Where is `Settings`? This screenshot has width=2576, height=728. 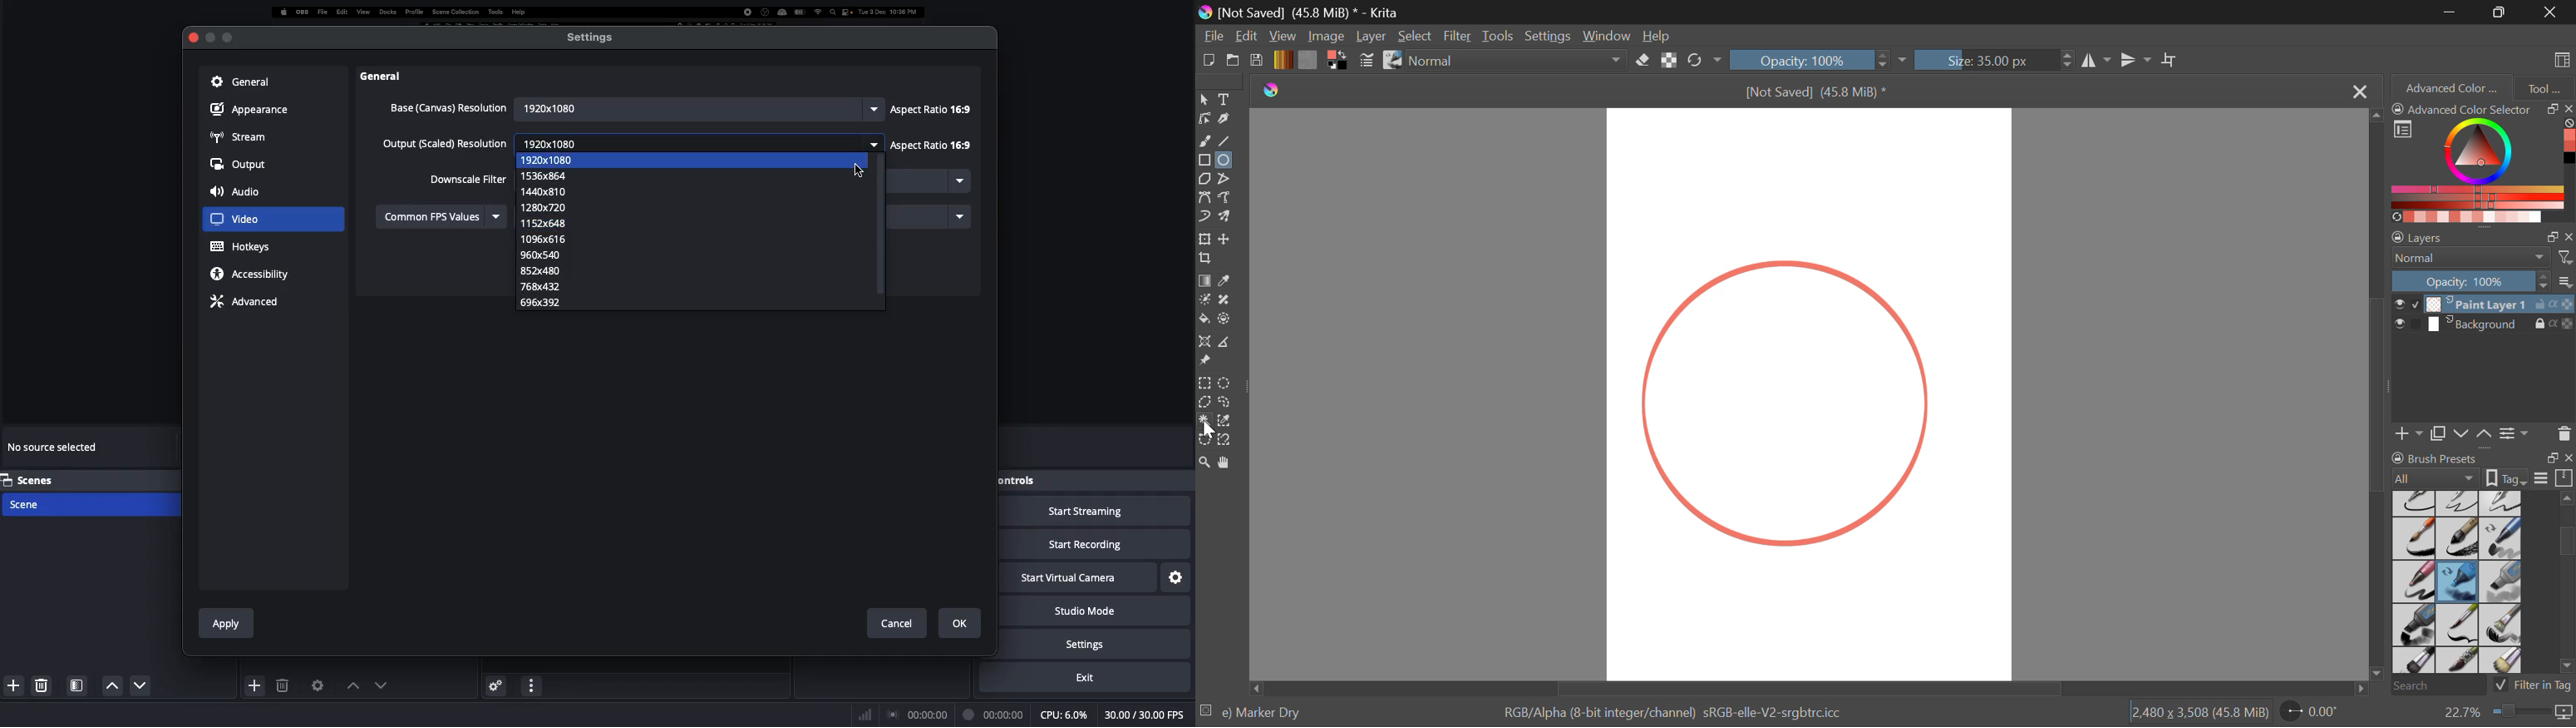 Settings is located at coordinates (1177, 576).